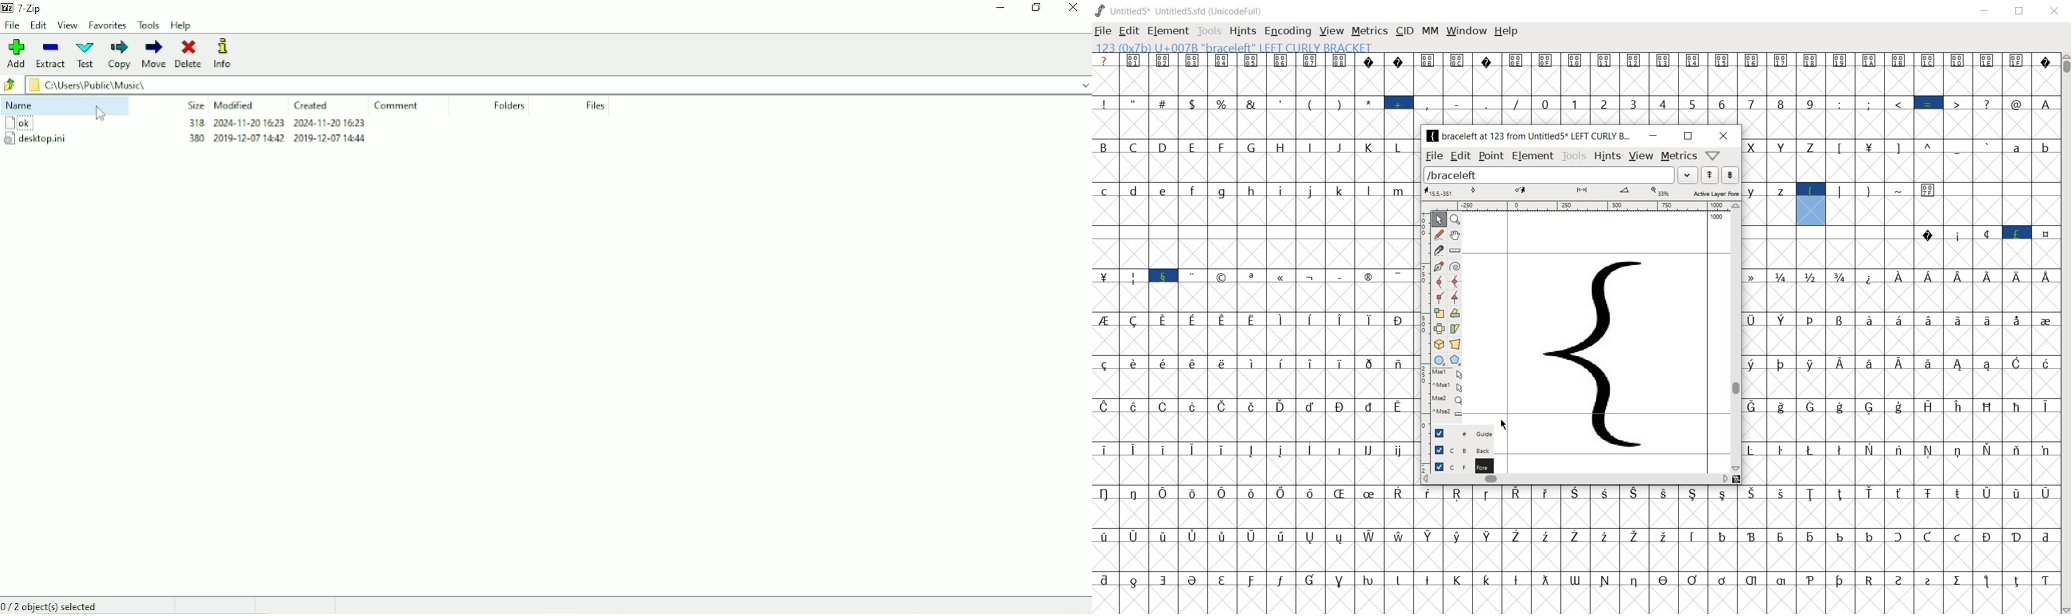 Image resolution: width=2072 pixels, height=616 pixels. I want to click on Files, so click(597, 106).